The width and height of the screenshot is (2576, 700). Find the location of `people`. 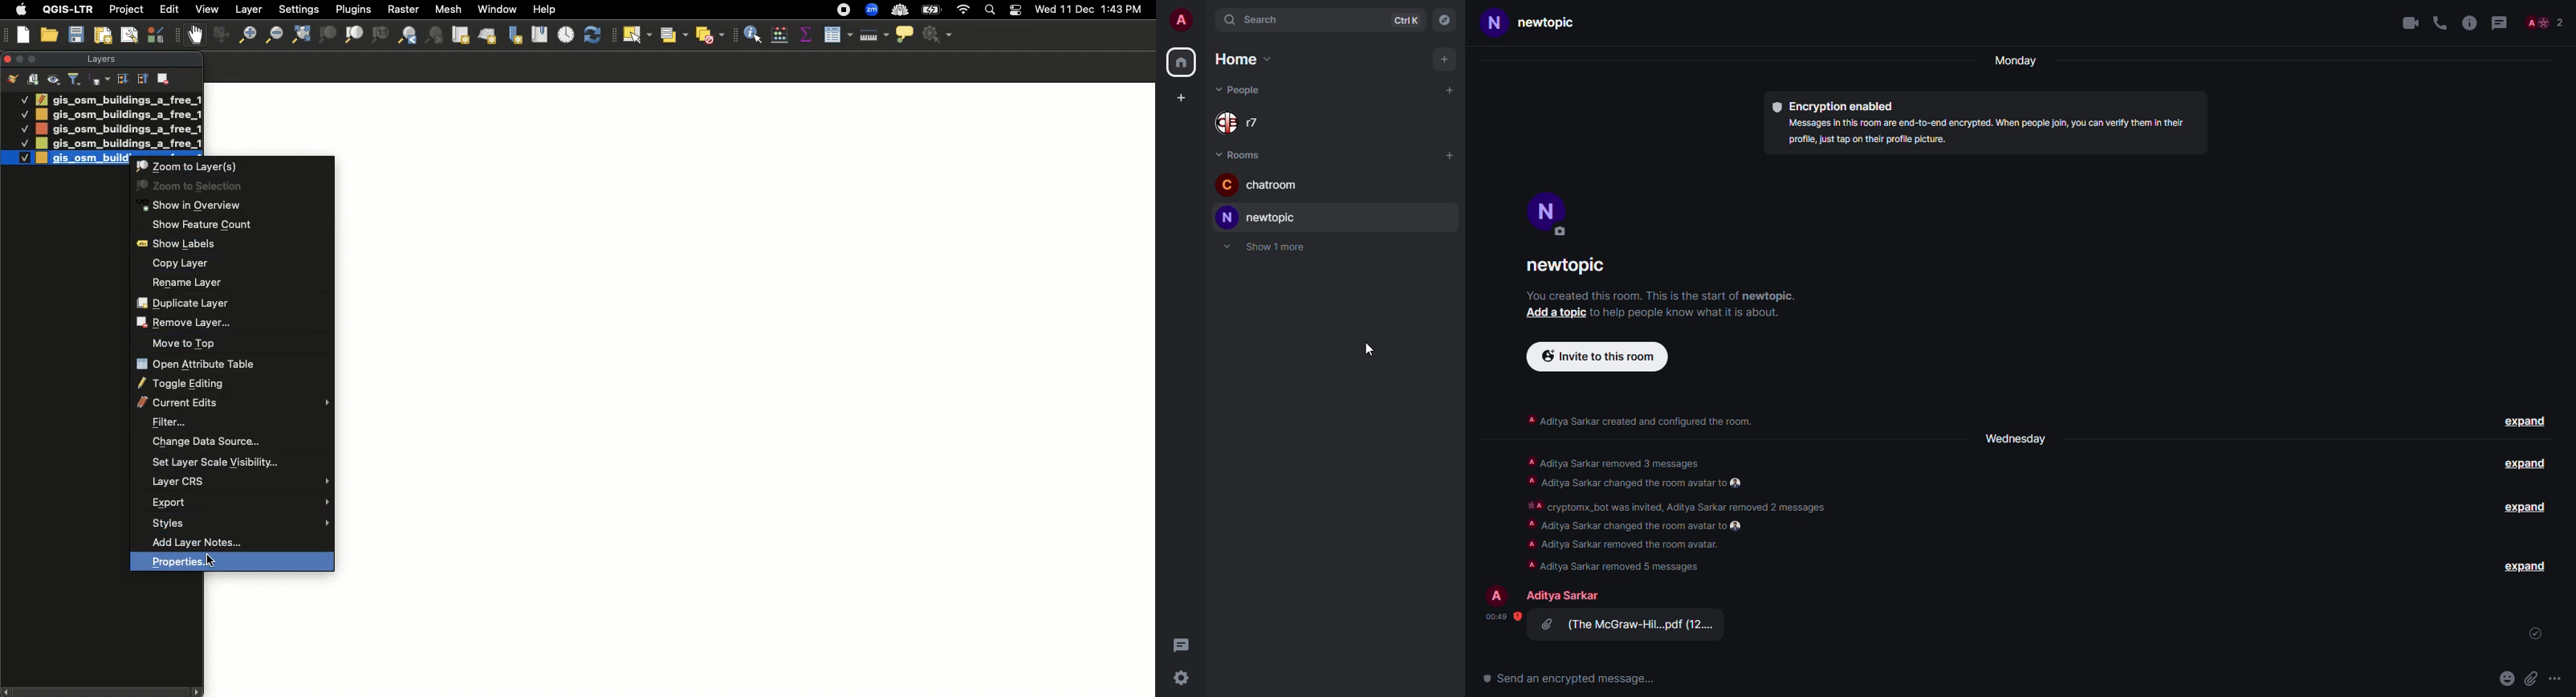

people is located at coordinates (2543, 24).